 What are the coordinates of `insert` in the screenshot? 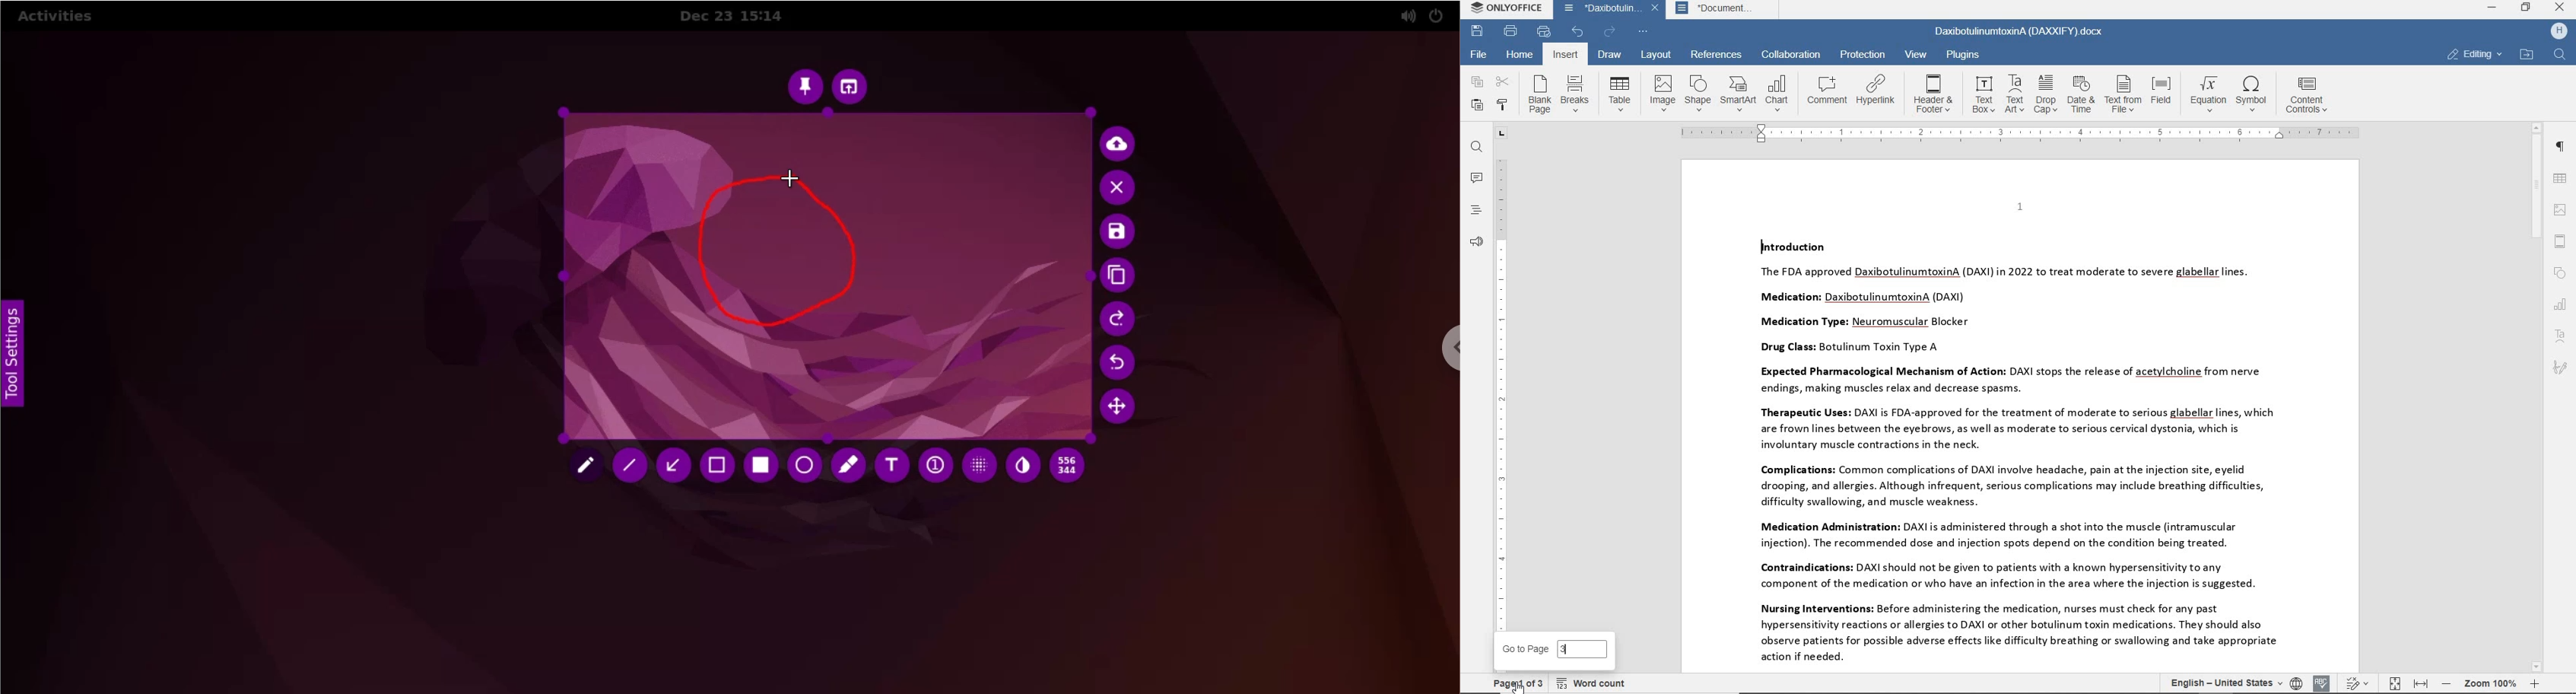 It's located at (1564, 55).